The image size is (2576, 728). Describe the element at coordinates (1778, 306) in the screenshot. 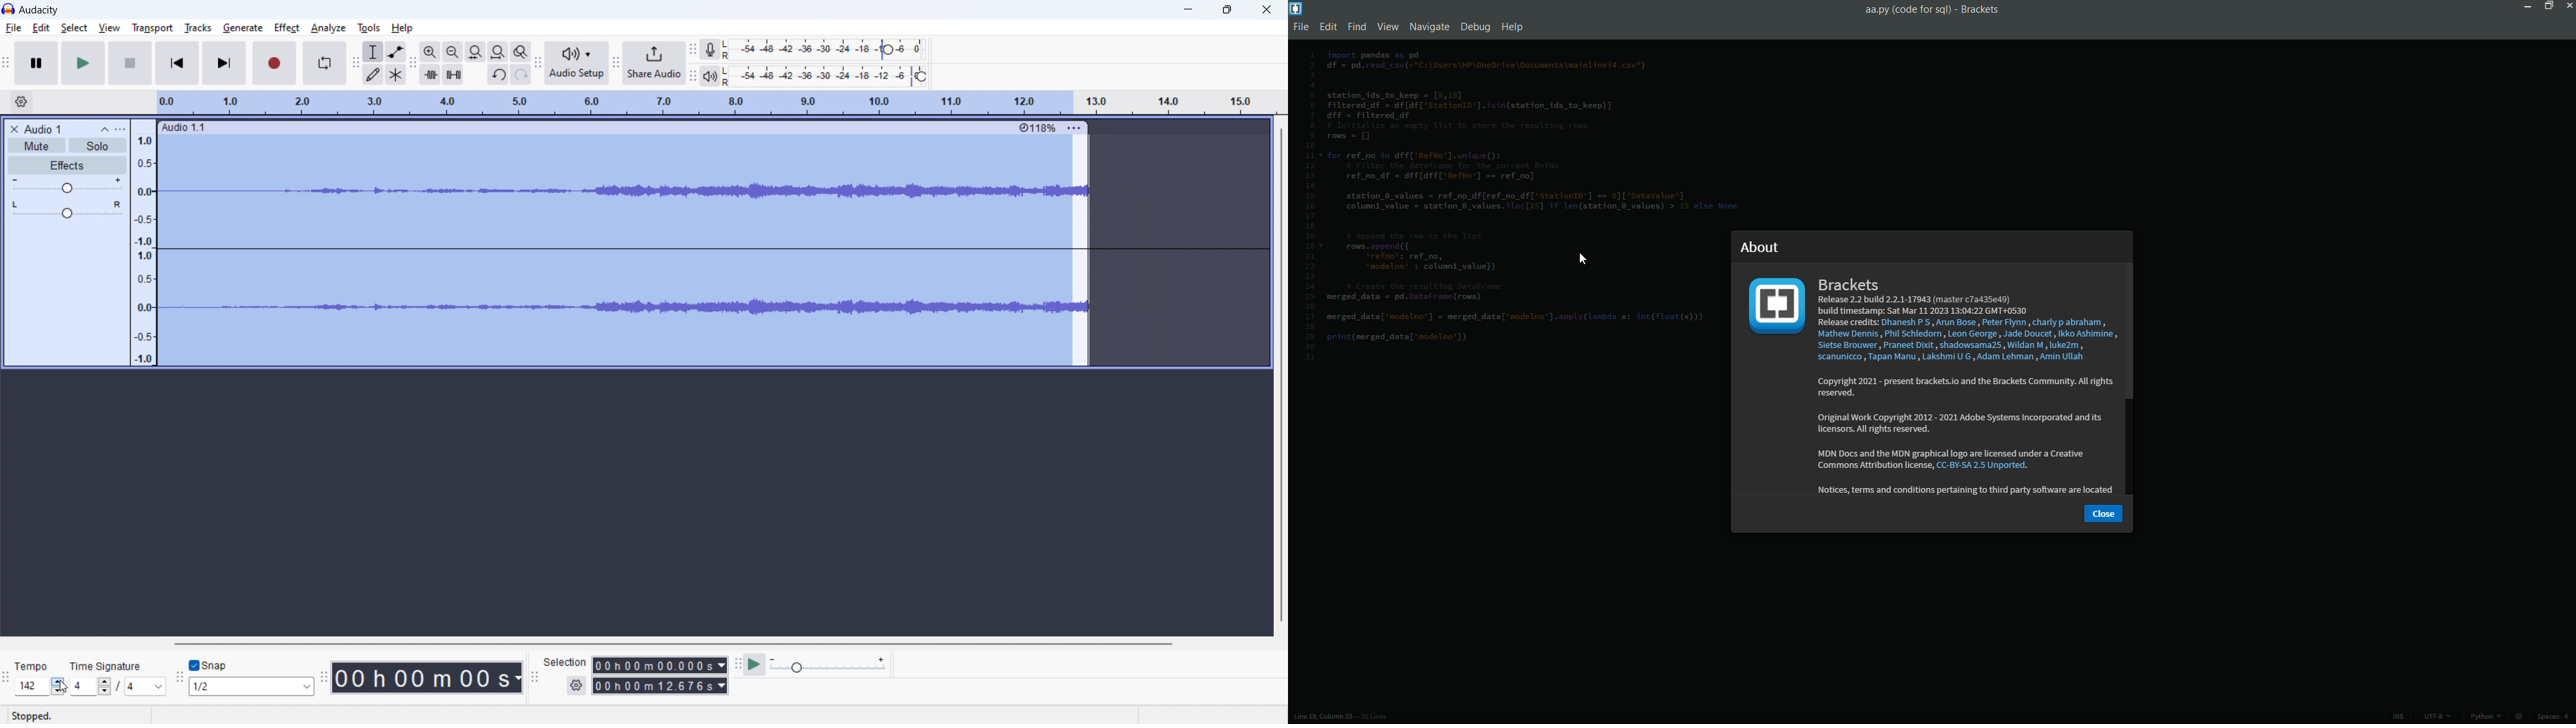

I see `app logo` at that location.